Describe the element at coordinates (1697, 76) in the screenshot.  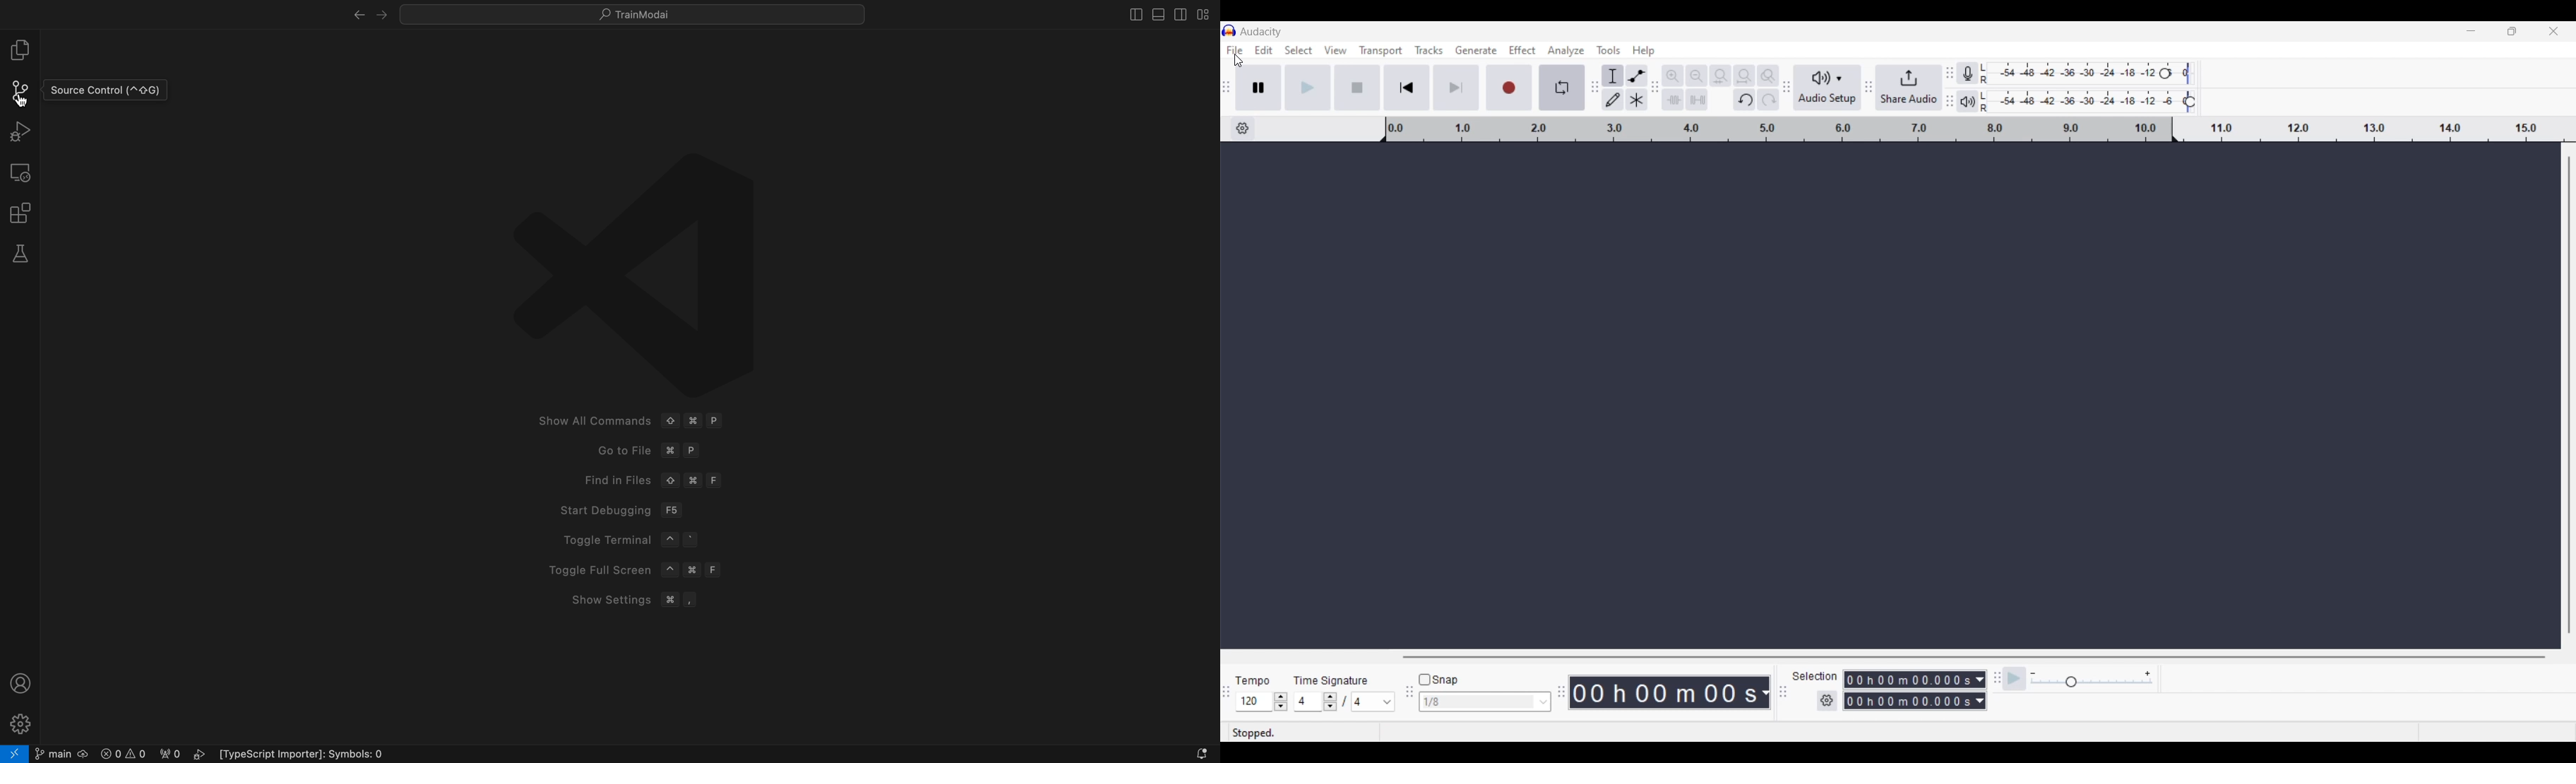
I see `Zoom out` at that location.